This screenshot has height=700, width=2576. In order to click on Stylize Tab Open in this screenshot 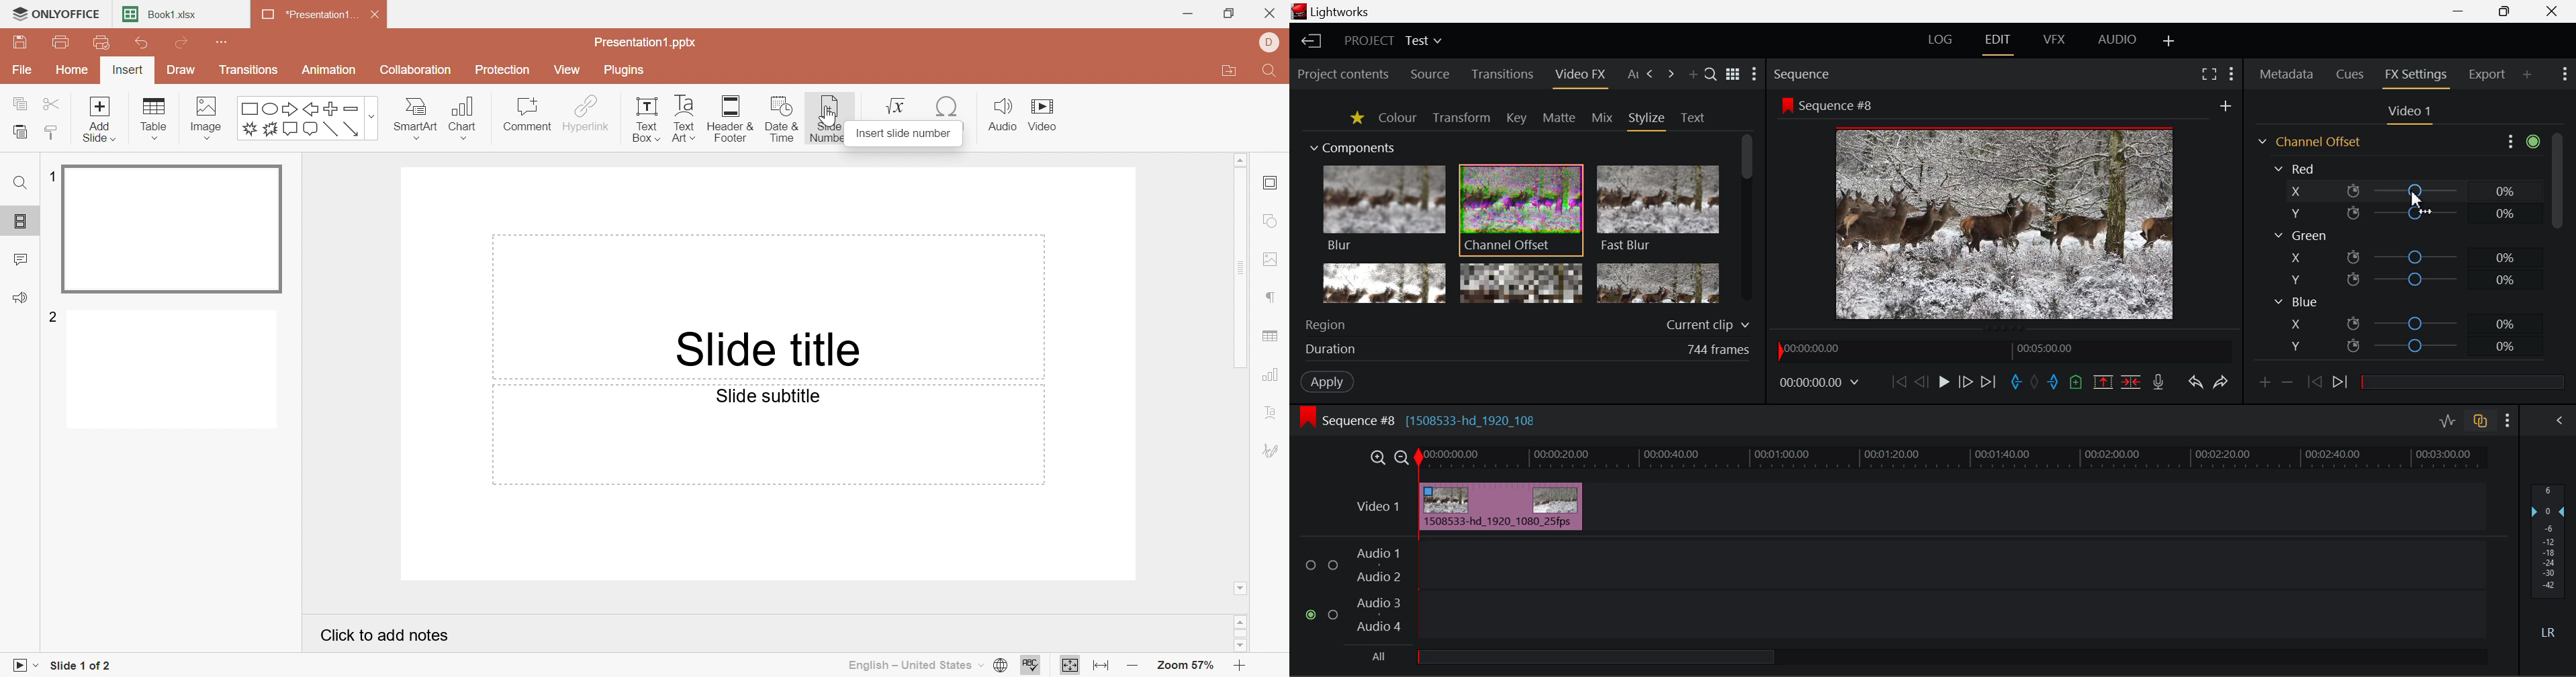, I will do `click(1646, 121)`.